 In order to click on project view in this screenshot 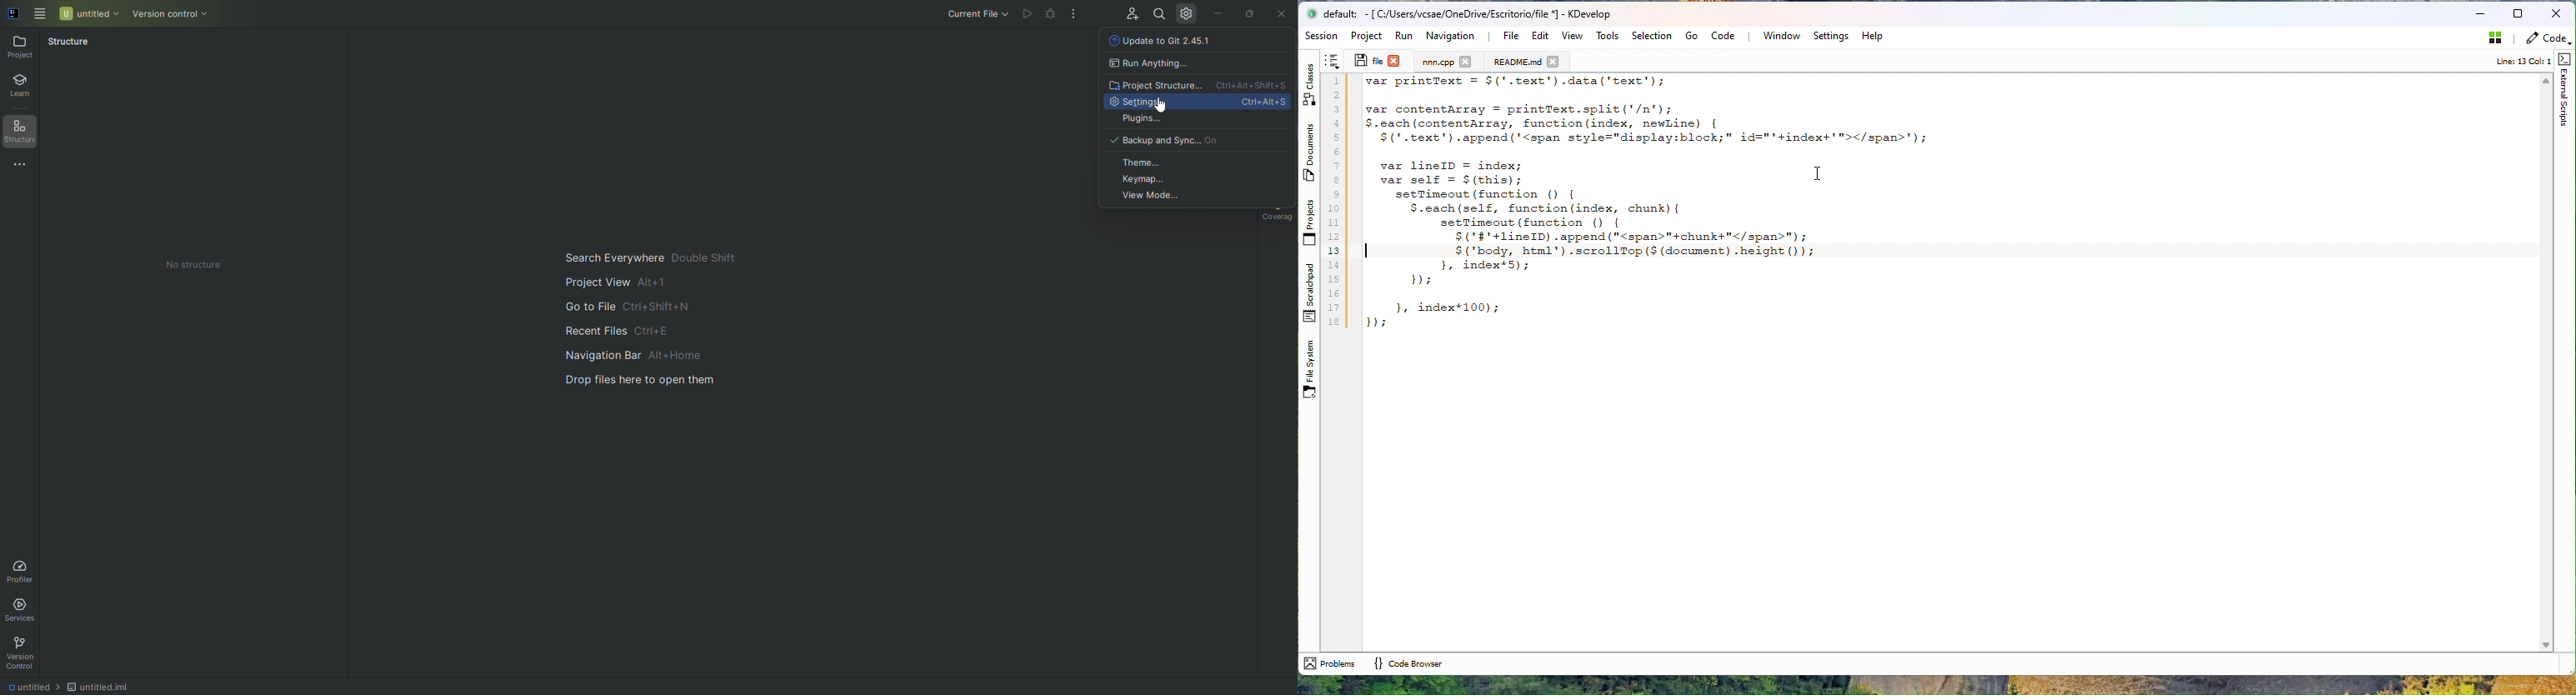, I will do `click(651, 282)`.